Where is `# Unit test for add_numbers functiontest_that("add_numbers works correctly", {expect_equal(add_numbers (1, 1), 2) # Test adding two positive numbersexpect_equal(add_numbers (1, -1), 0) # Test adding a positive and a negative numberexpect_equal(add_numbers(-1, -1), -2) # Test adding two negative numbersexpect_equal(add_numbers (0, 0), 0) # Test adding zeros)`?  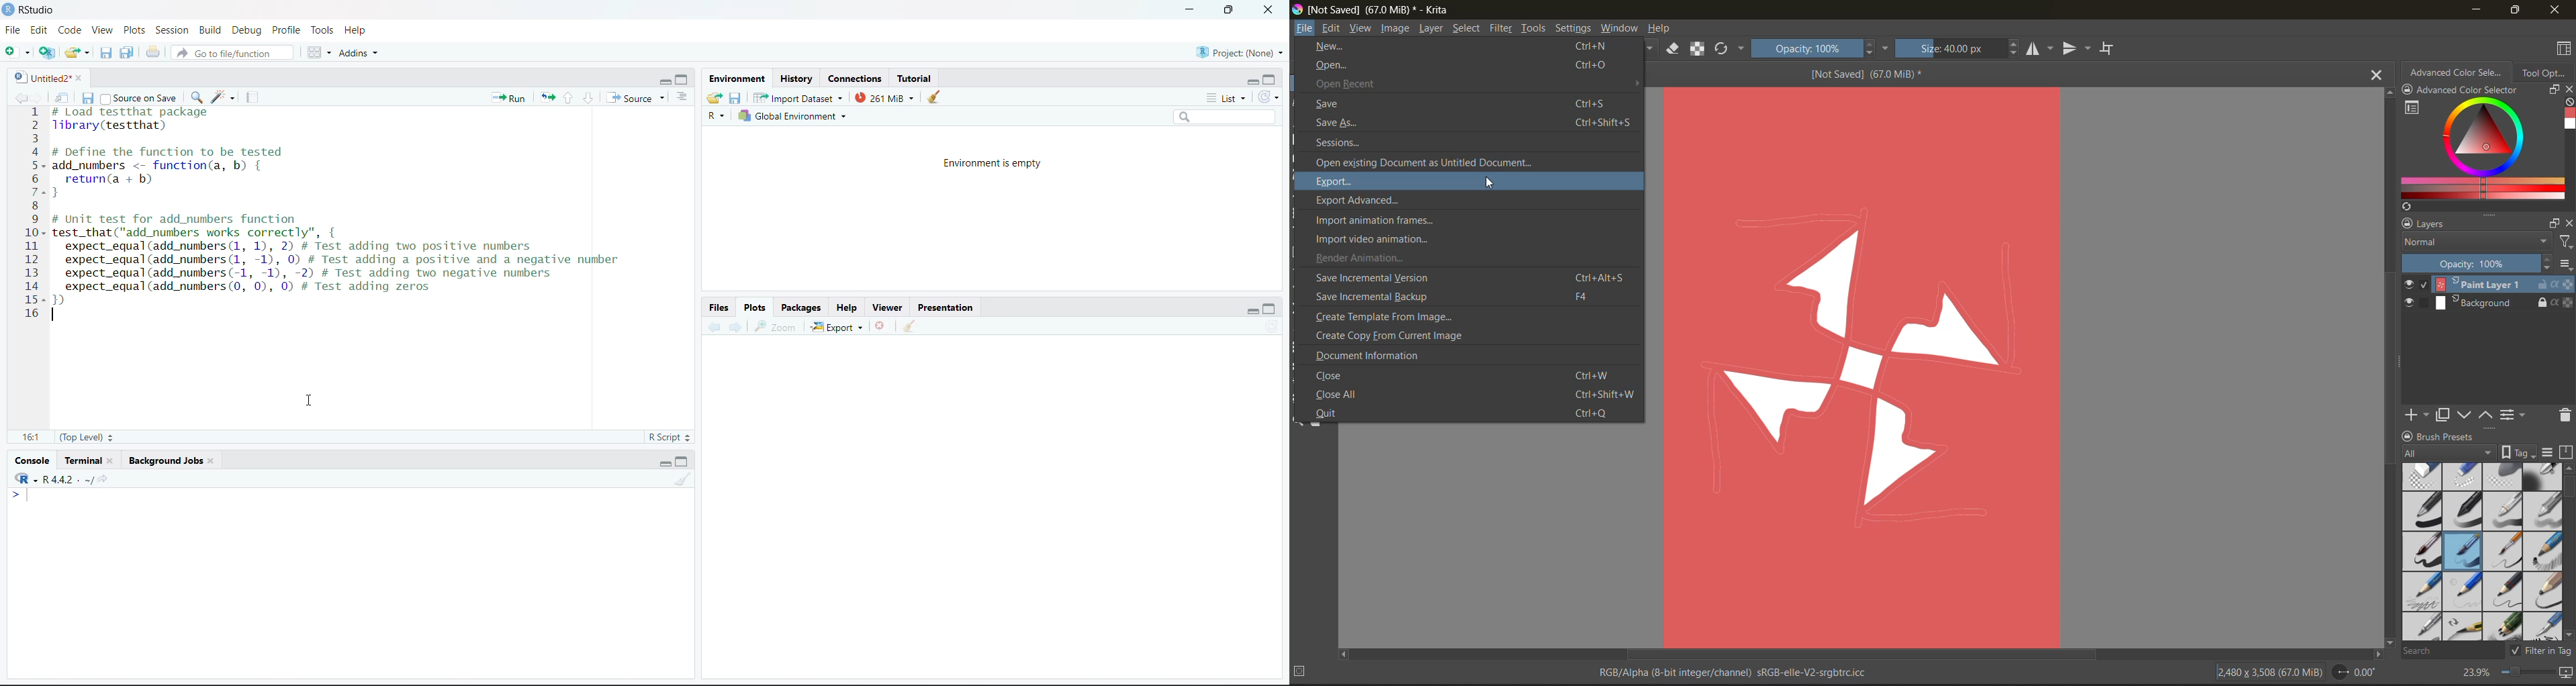 # Unit test for add_numbers functiontest_that("add_numbers works correctly", {expect_equal(add_numbers (1, 1), 2) # Test adding two positive numbersexpect_equal(add_numbers (1, -1), 0) # Test adding a positive and a negative numberexpect_equal(add_numbers(-1, -1), -2) # Test adding two negative numbersexpect_equal(add_numbers (0, 0), 0) # Test adding zeros) is located at coordinates (339, 260).